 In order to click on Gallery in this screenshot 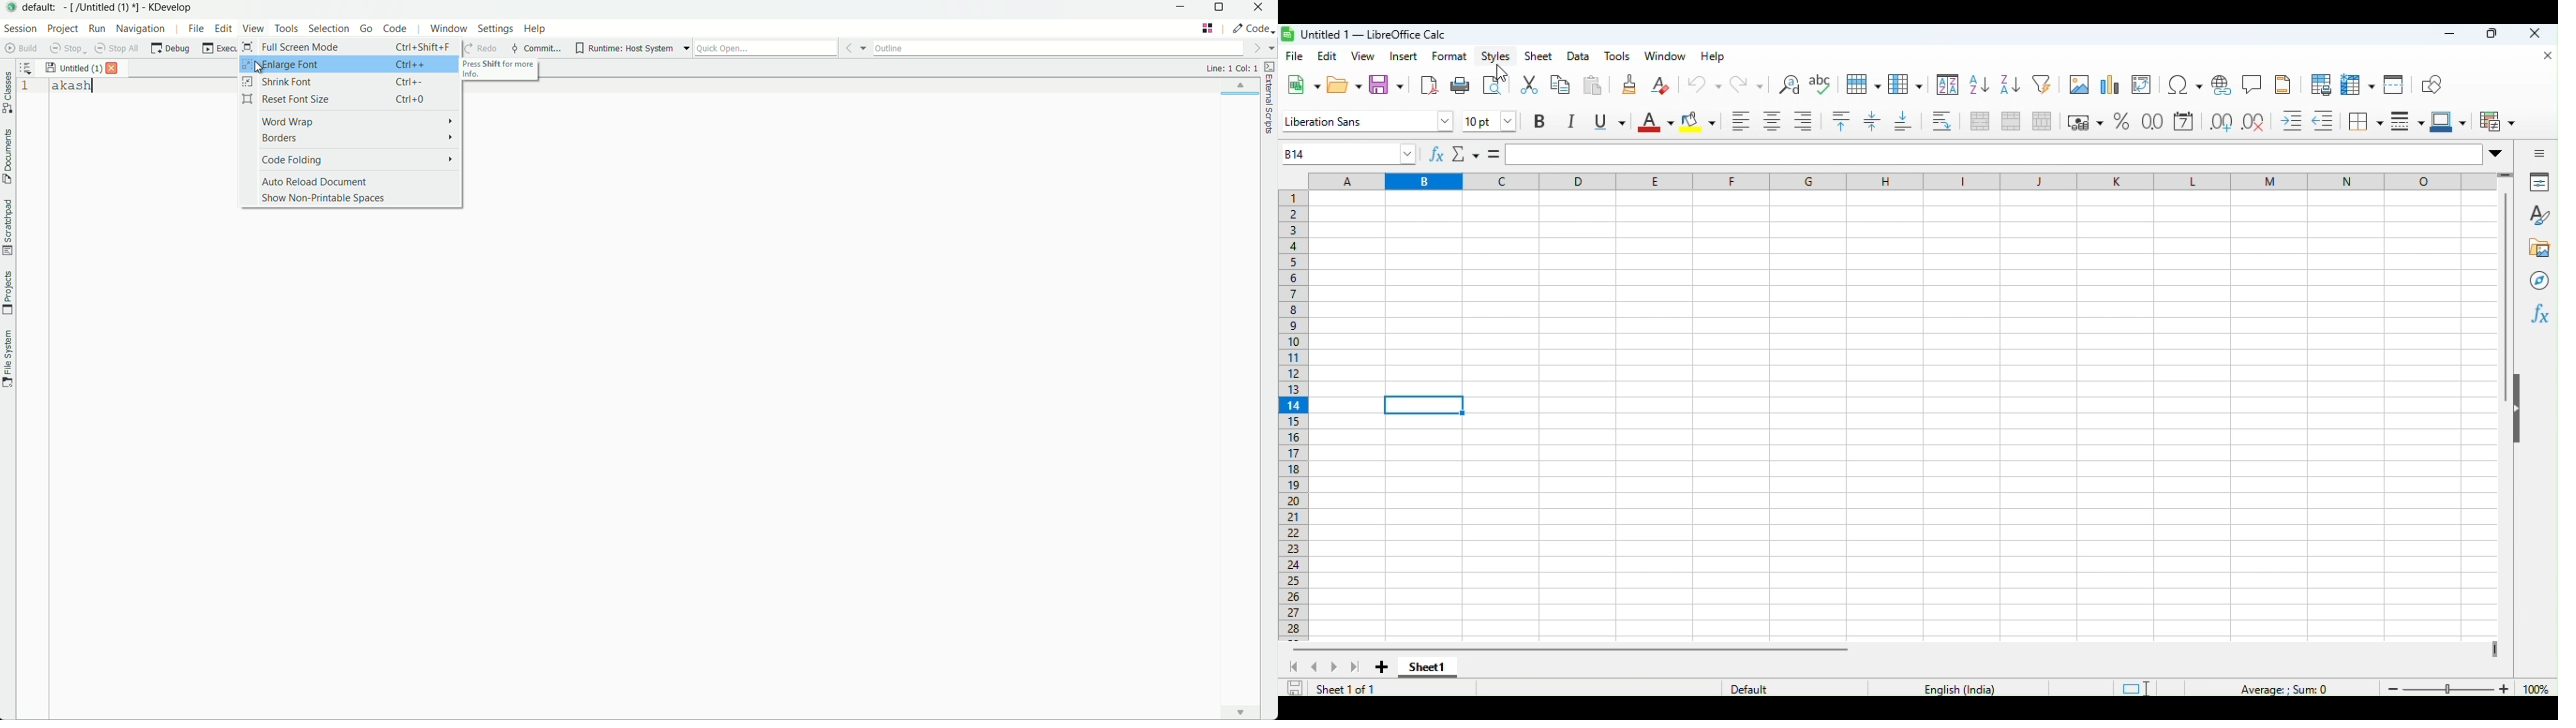, I will do `click(2538, 244)`.